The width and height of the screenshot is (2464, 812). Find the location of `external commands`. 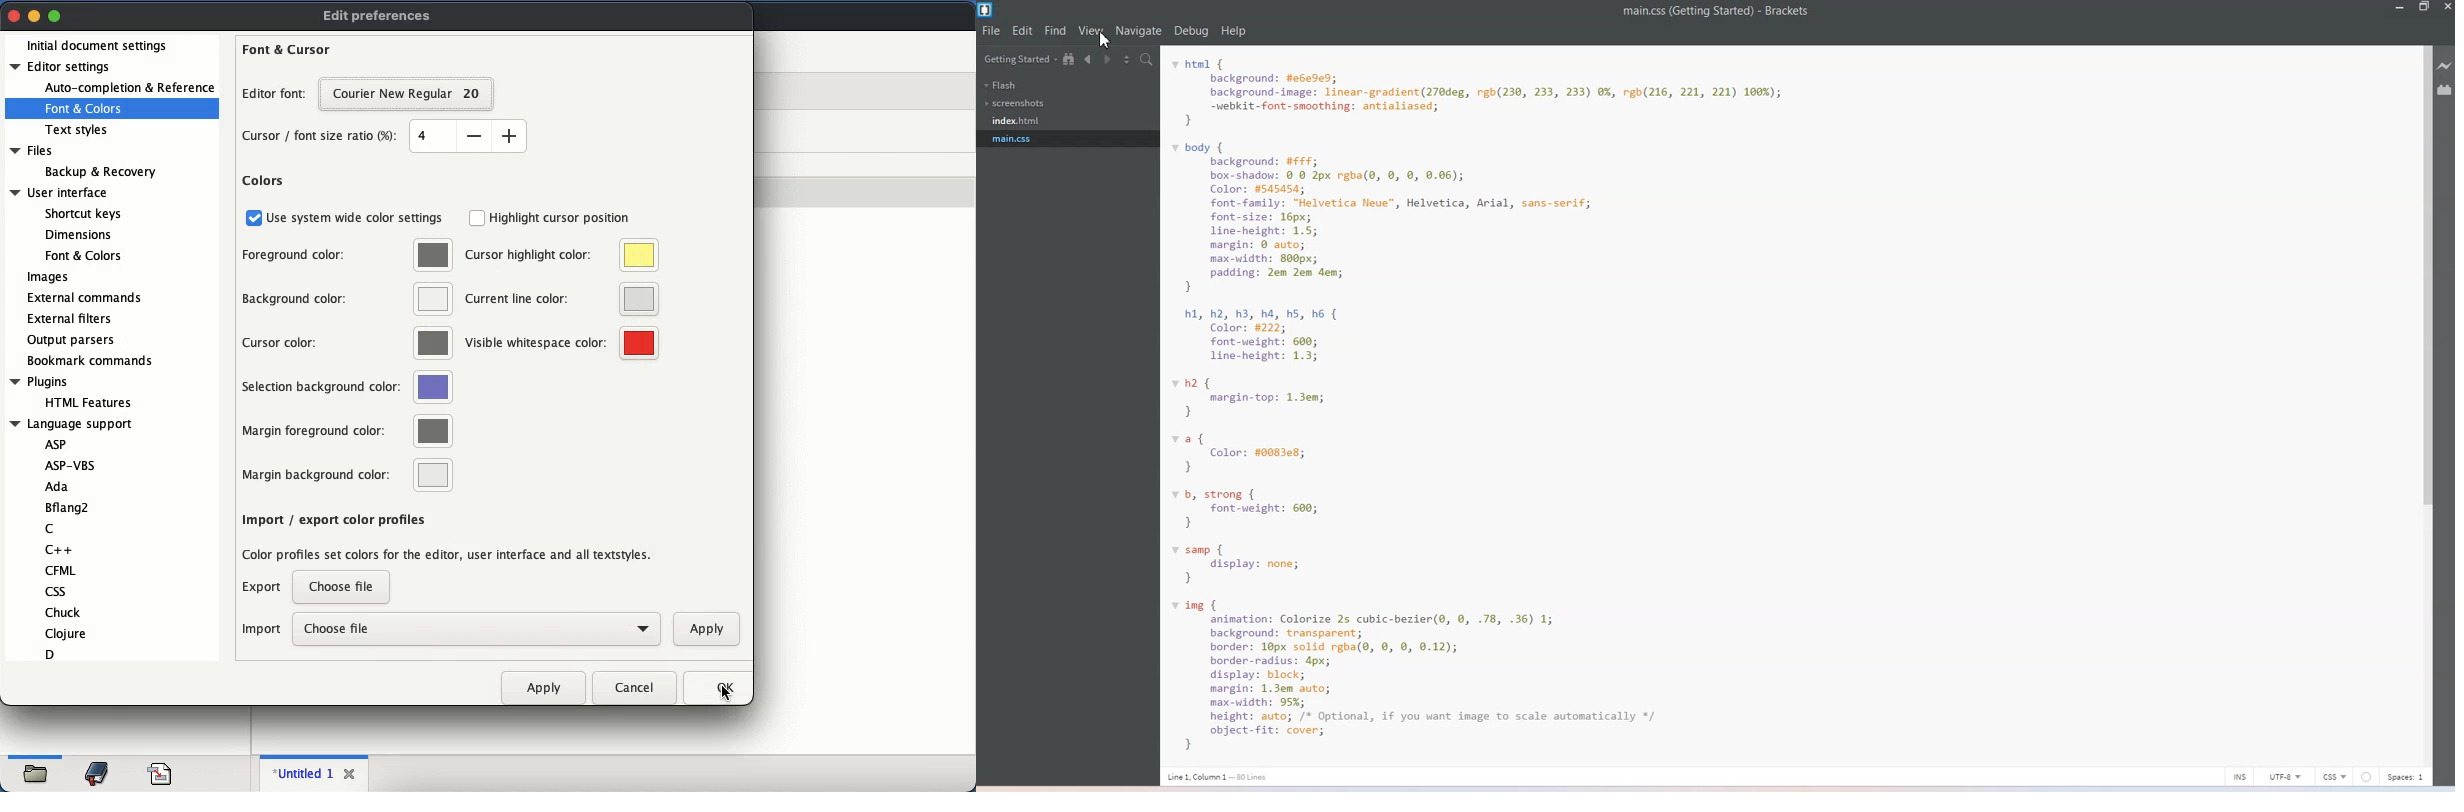

external commands is located at coordinates (88, 298).